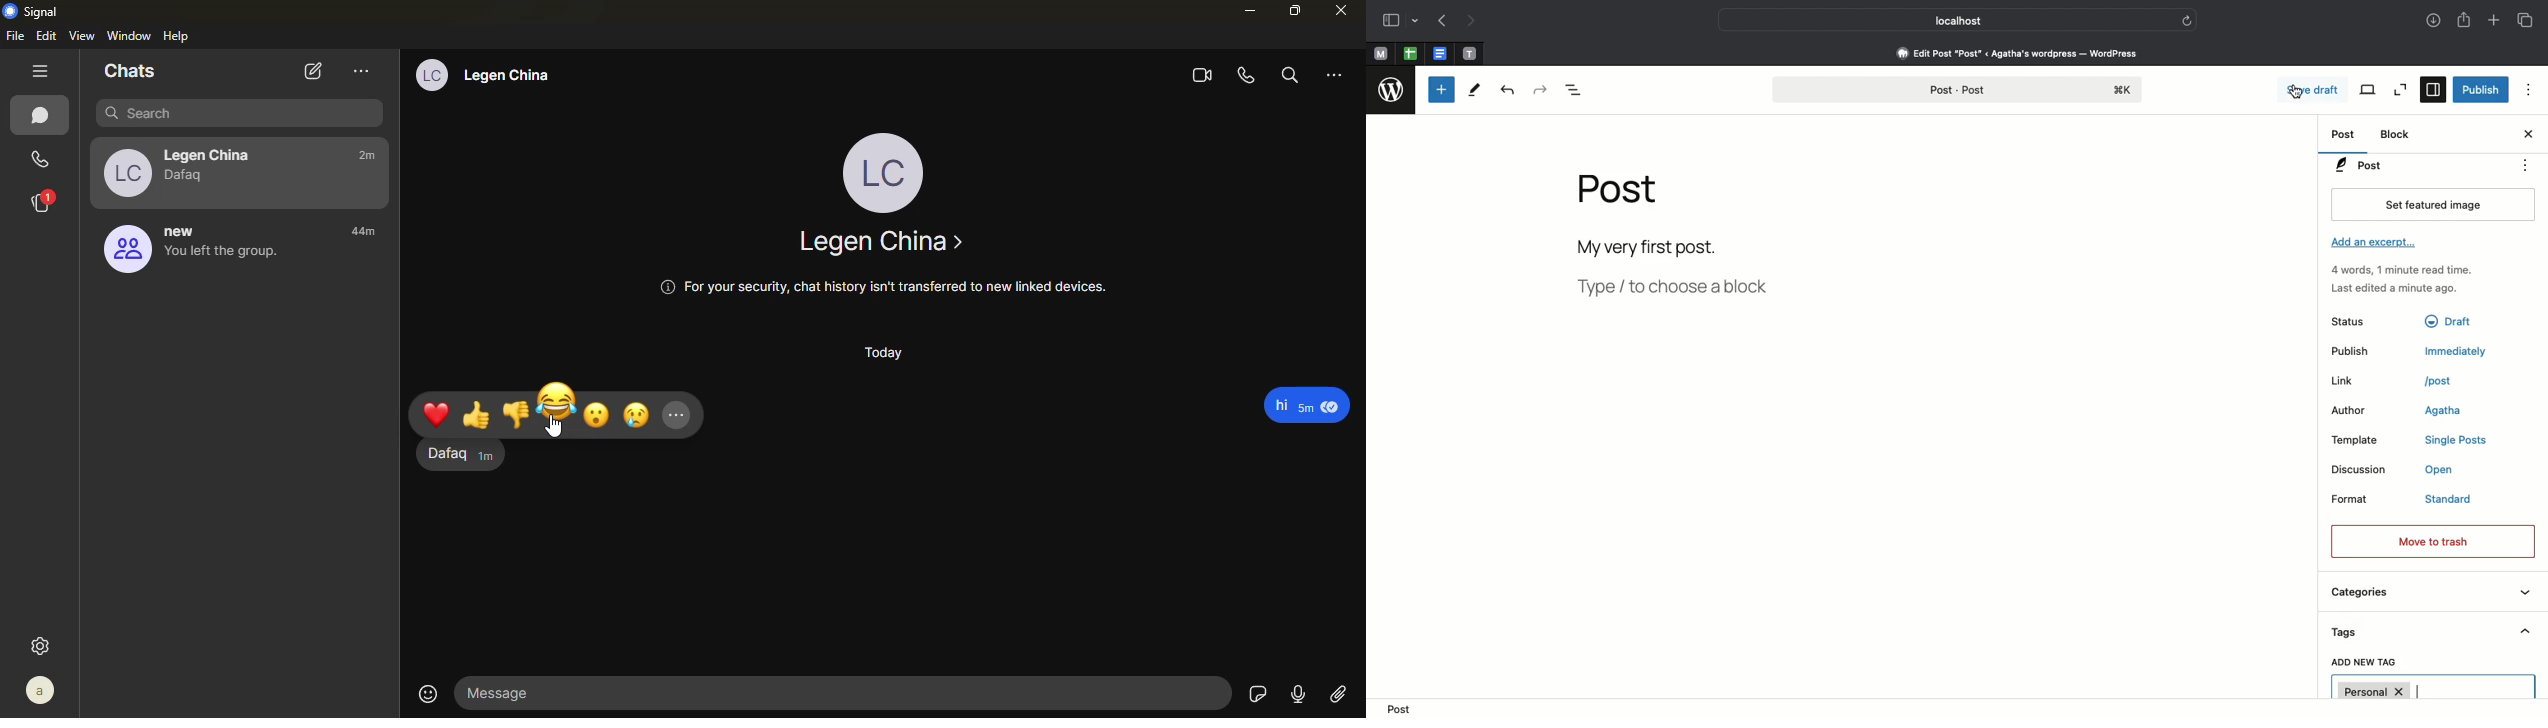 This screenshot has height=728, width=2548. Describe the element at coordinates (1247, 11) in the screenshot. I see `minimize` at that location.